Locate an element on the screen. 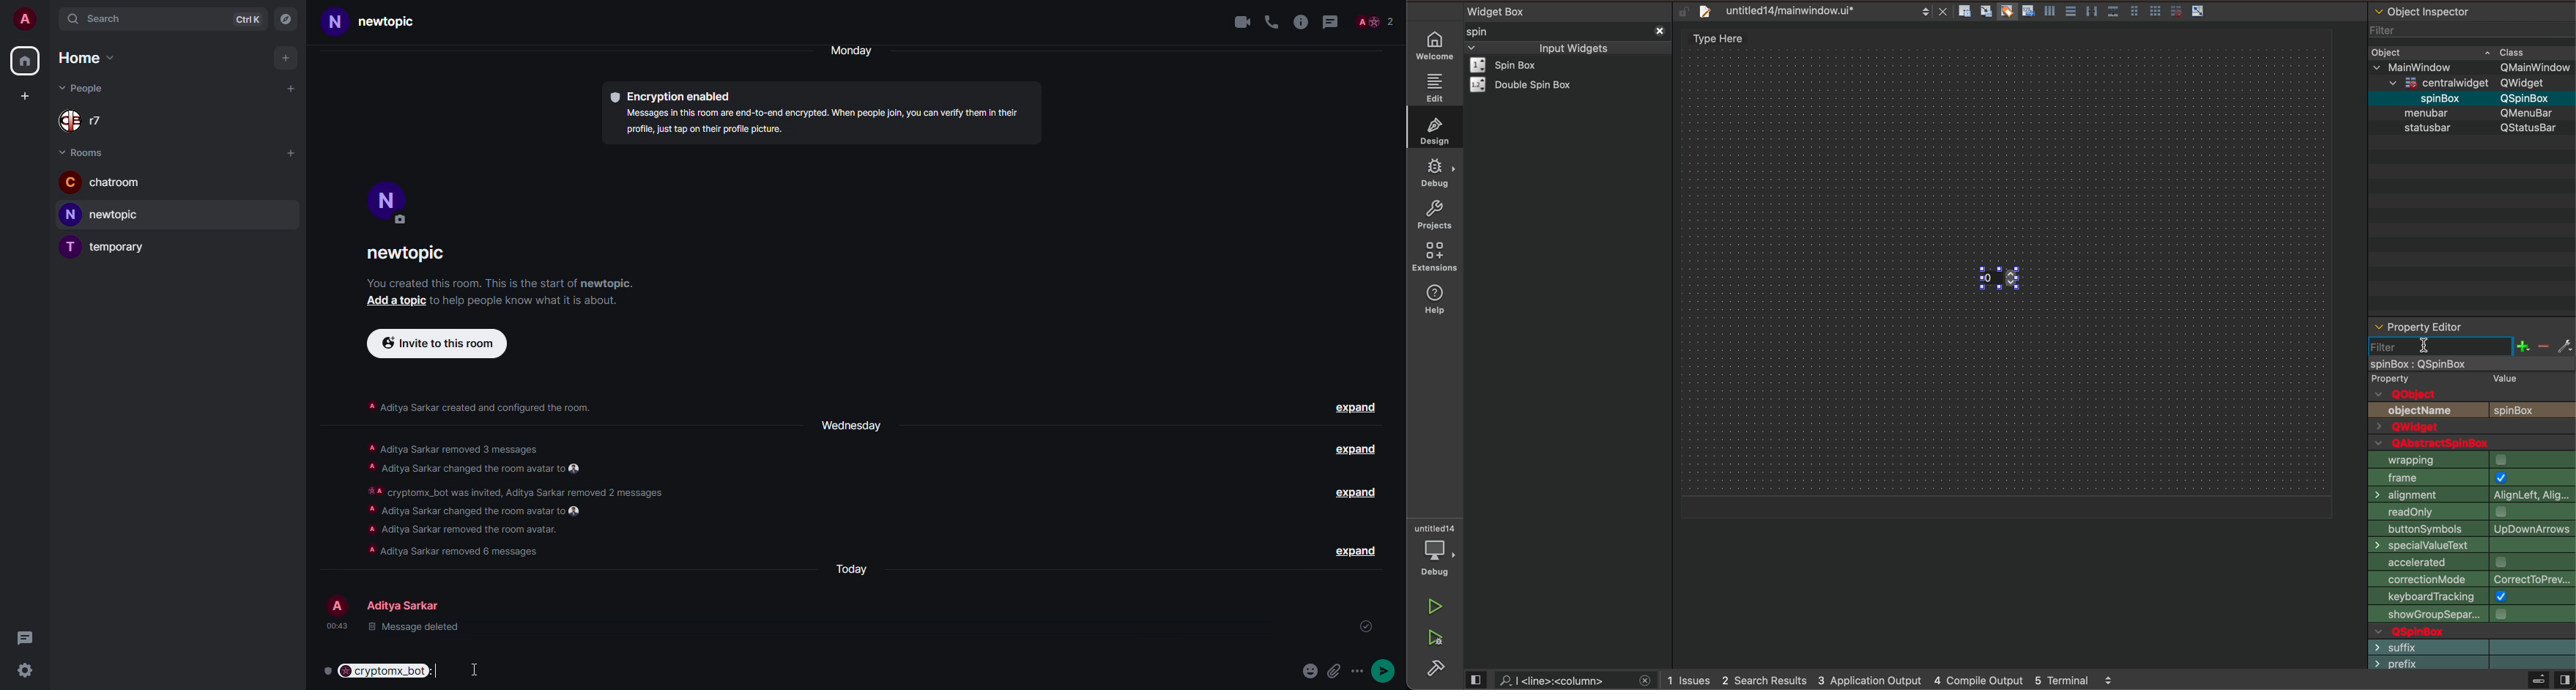 This screenshot has height=700, width=2576. home is located at coordinates (83, 58).